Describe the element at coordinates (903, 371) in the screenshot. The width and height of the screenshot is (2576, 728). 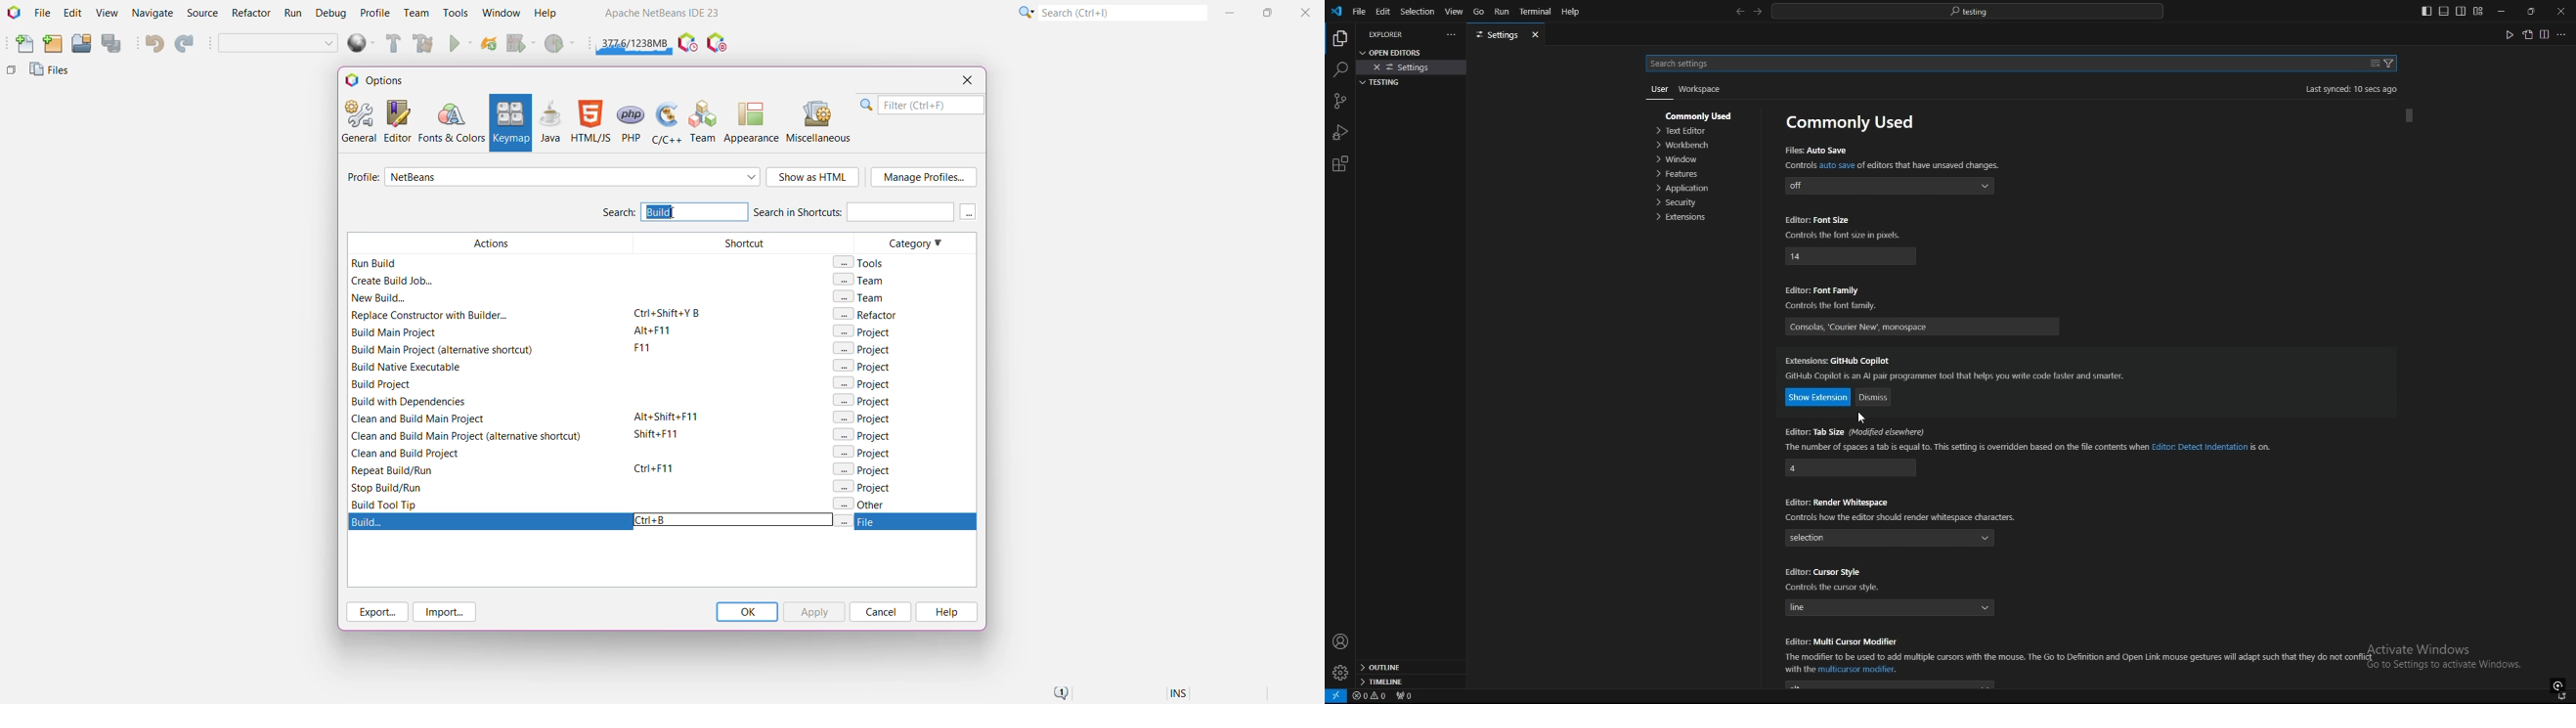
I see `Category` at that location.